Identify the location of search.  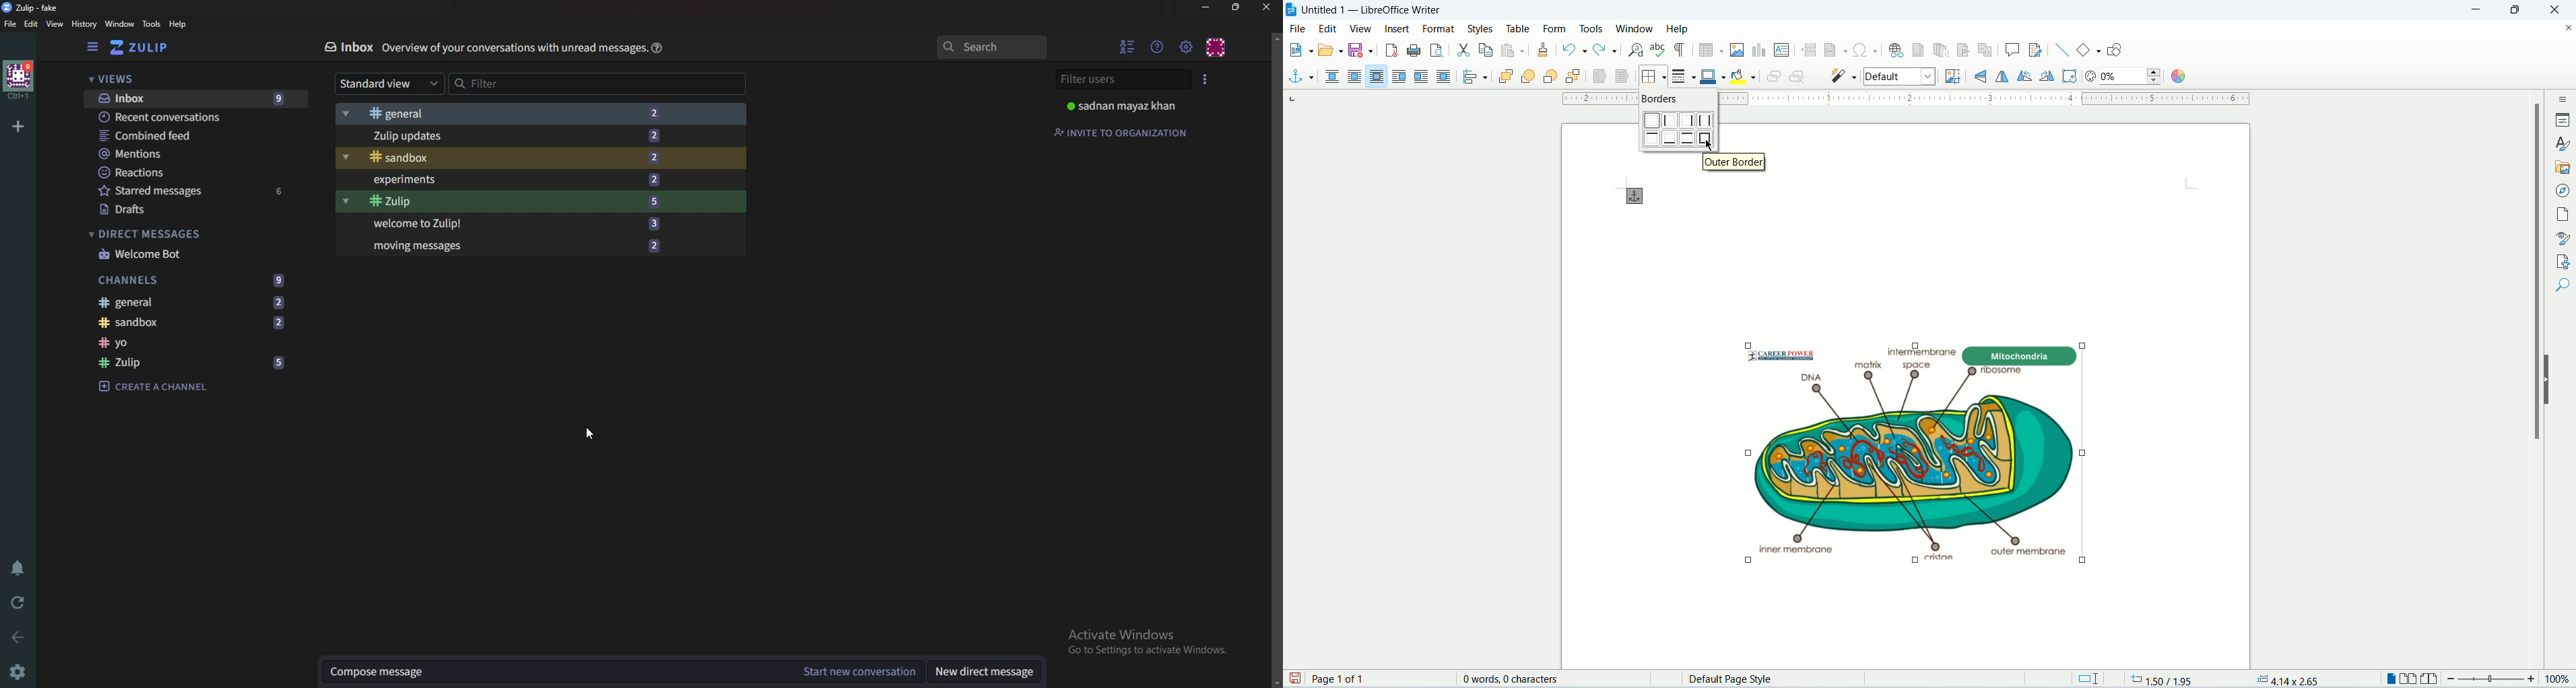
(990, 47).